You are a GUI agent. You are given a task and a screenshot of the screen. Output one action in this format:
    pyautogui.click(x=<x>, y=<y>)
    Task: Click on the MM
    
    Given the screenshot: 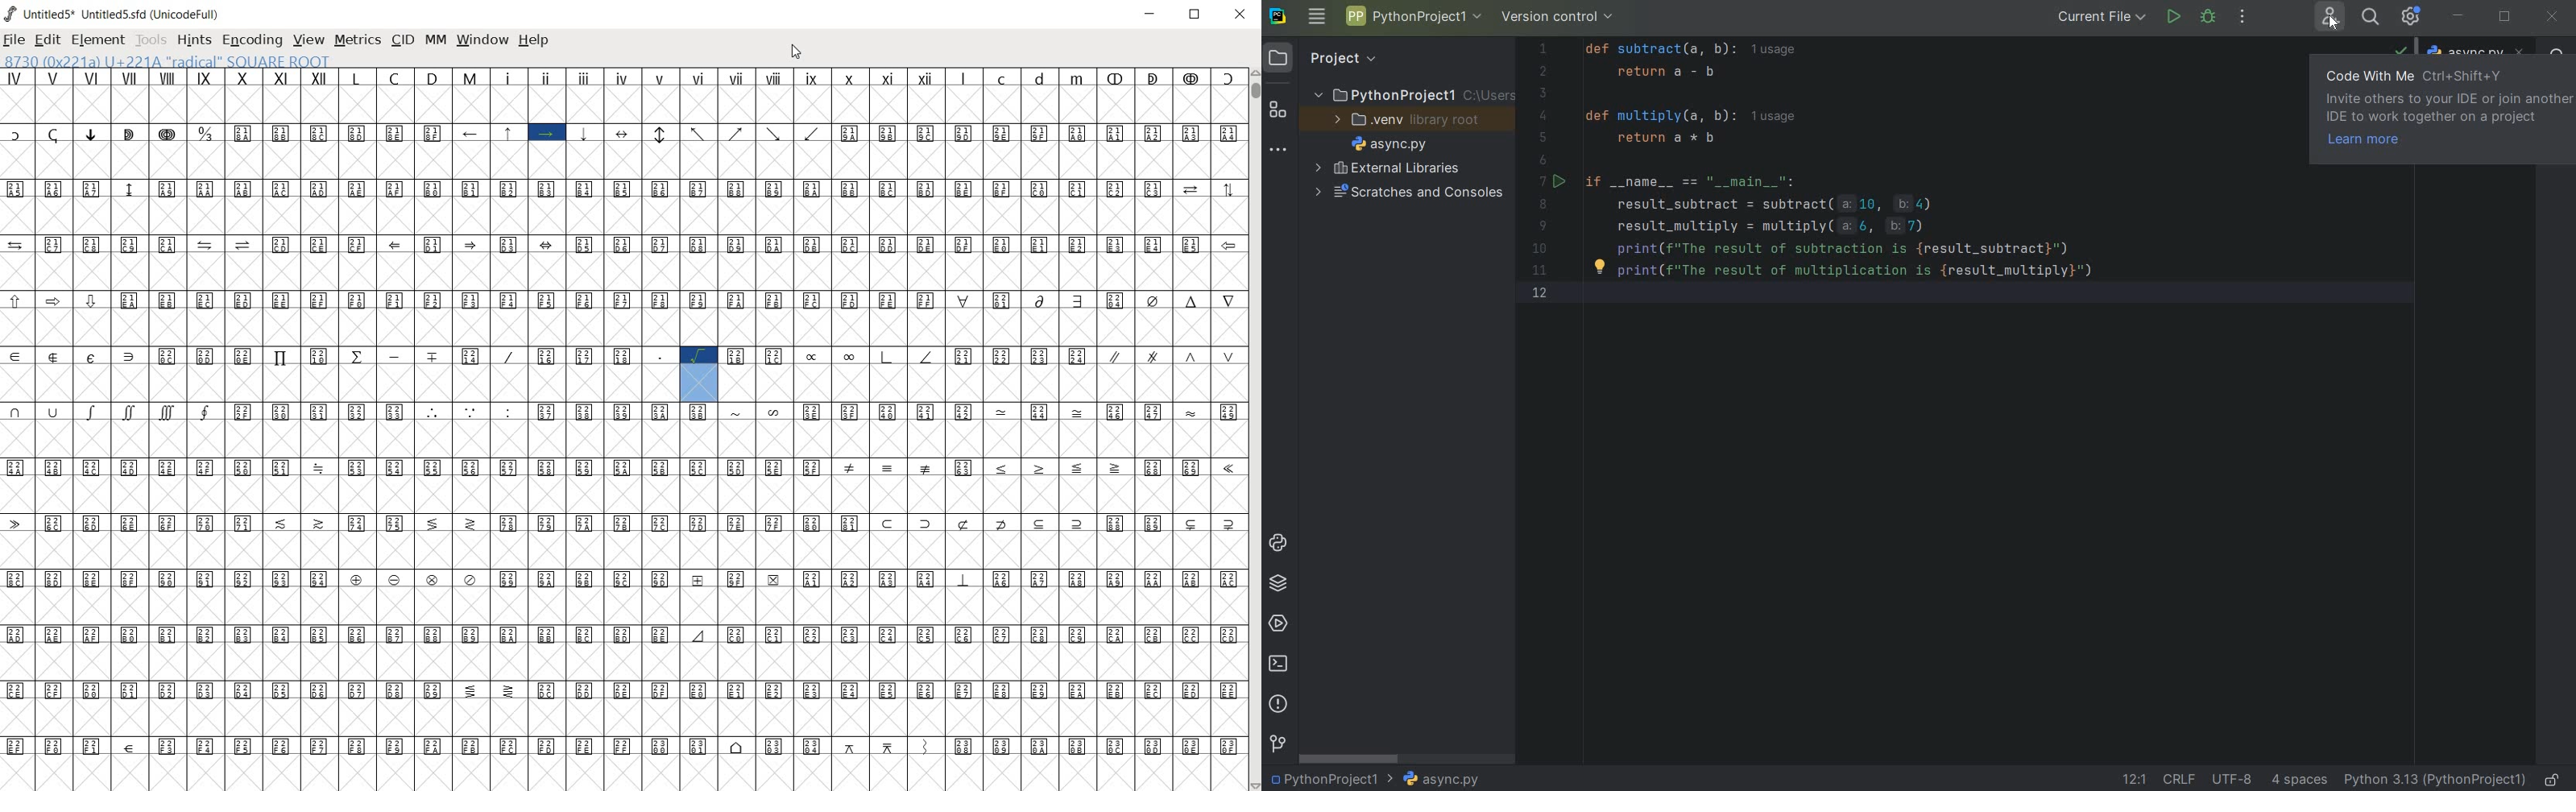 What is the action you would take?
    pyautogui.click(x=434, y=39)
    